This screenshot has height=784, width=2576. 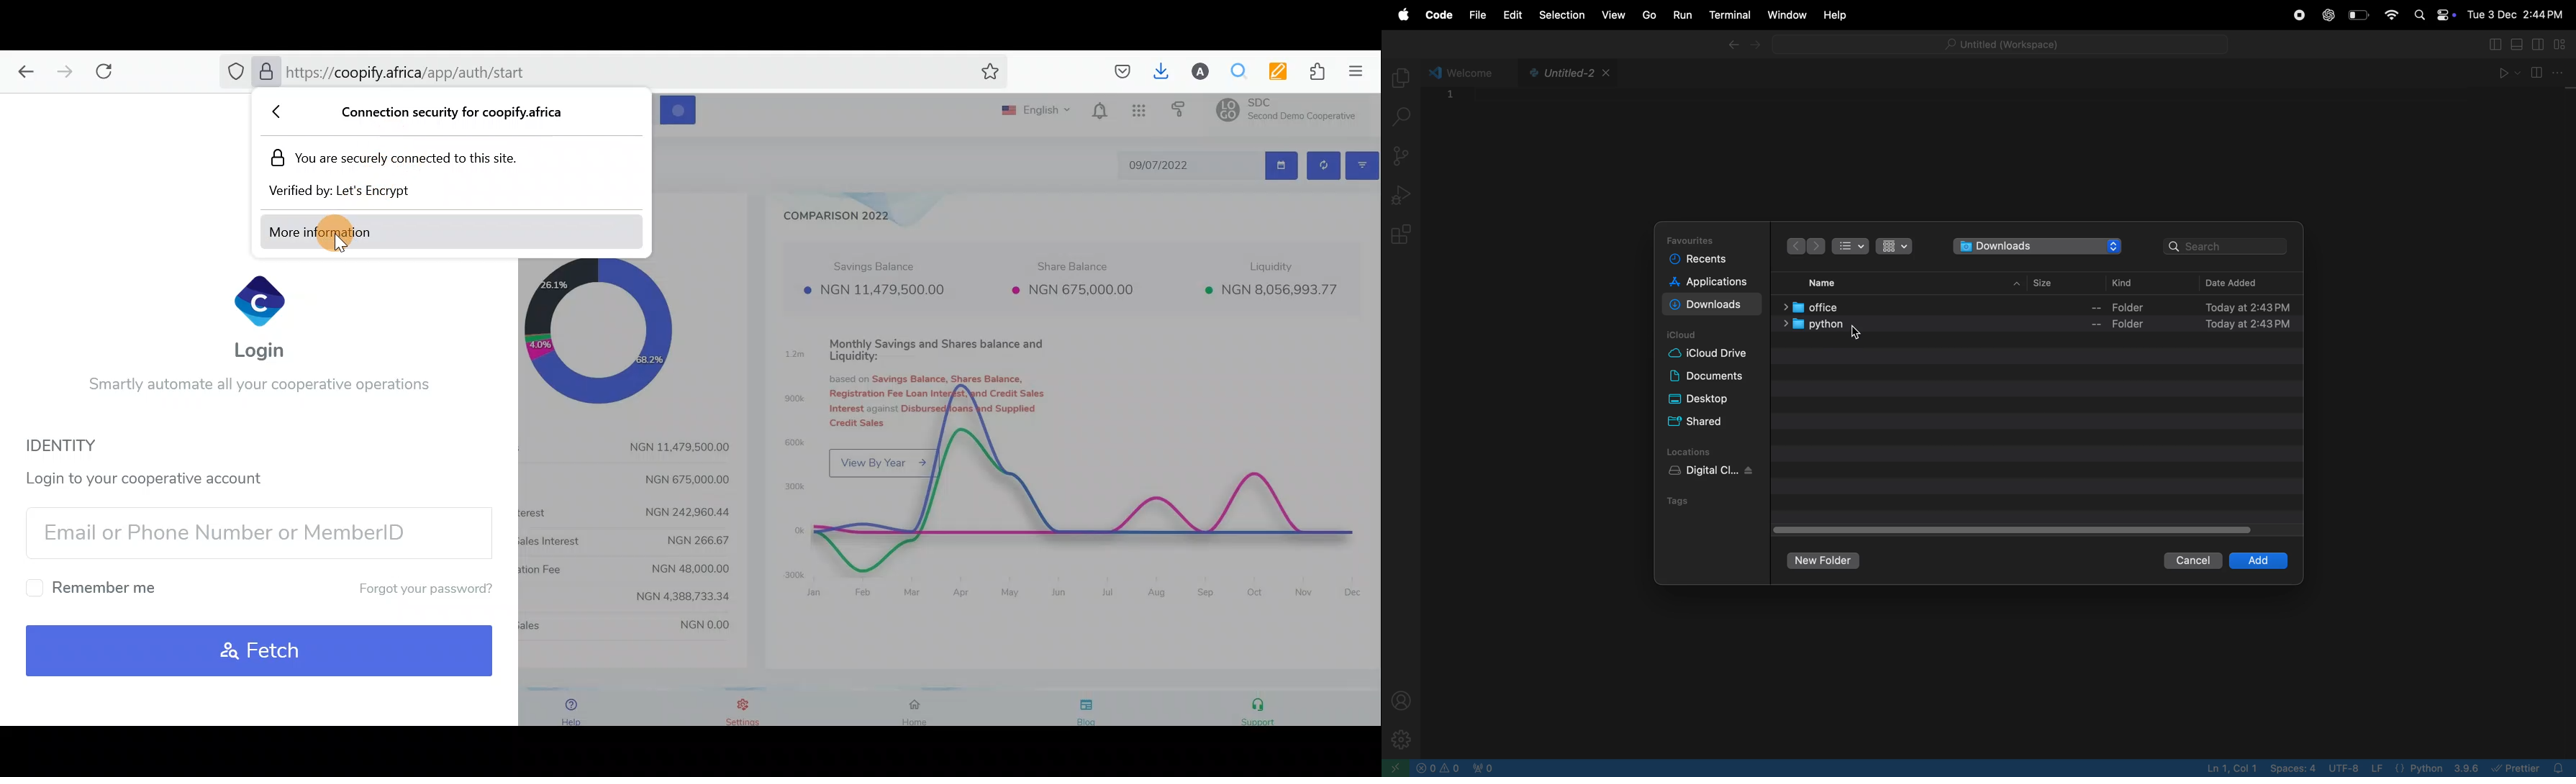 I want to click on line col 4, so click(x=2235, y=768).